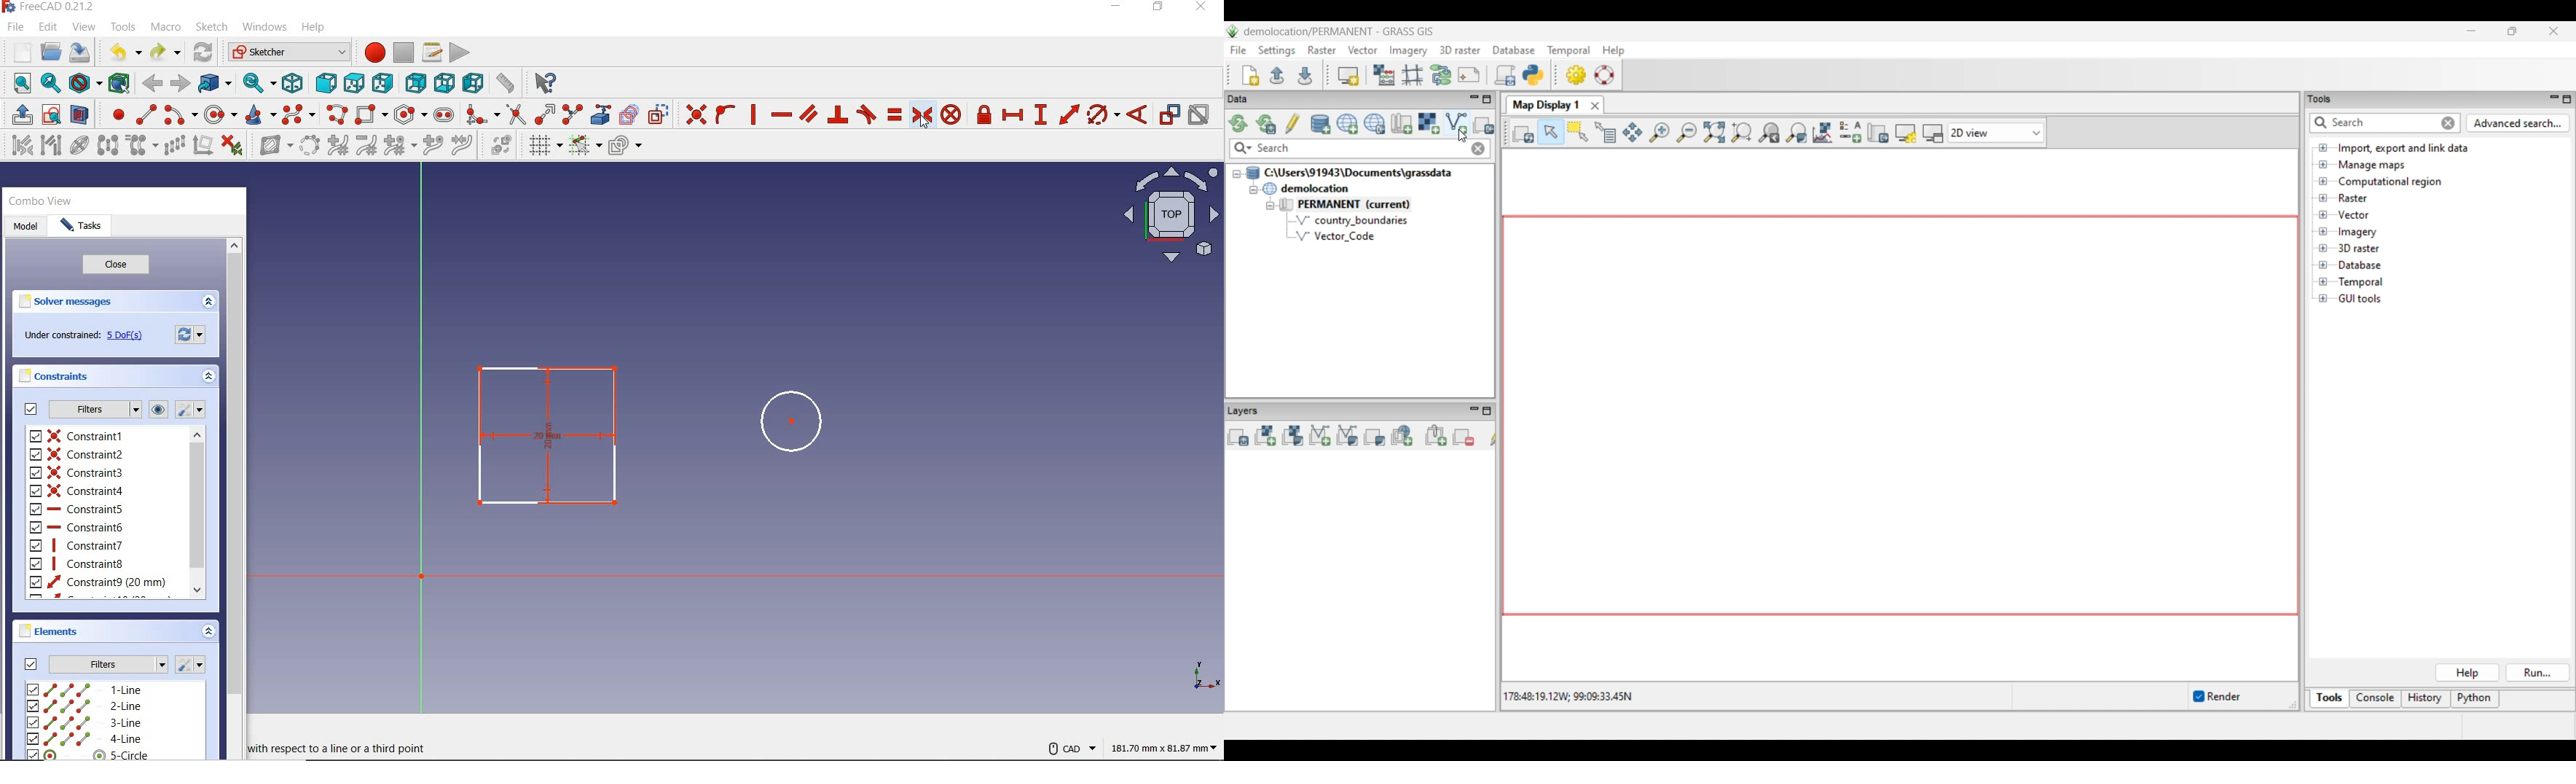 The height and width of the screenshot is (784, 2576). I want to click on Scroll up, so click(199, 434).